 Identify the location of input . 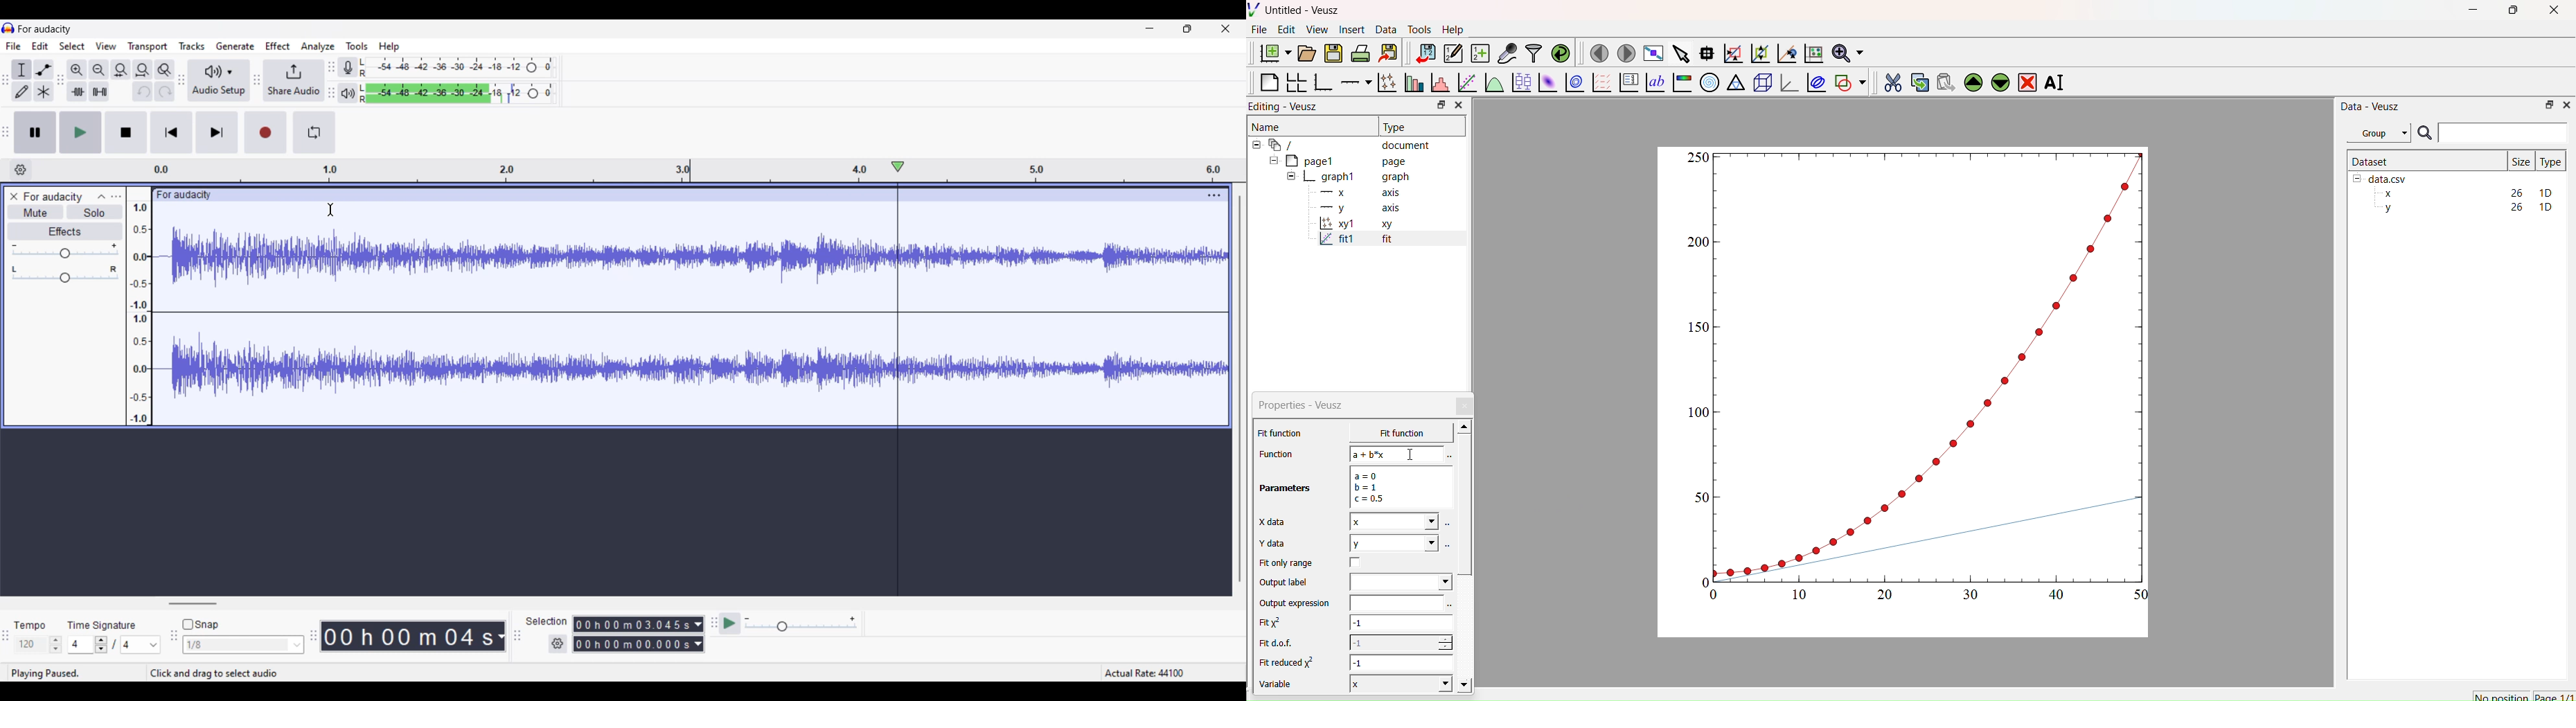
(1394, 603).